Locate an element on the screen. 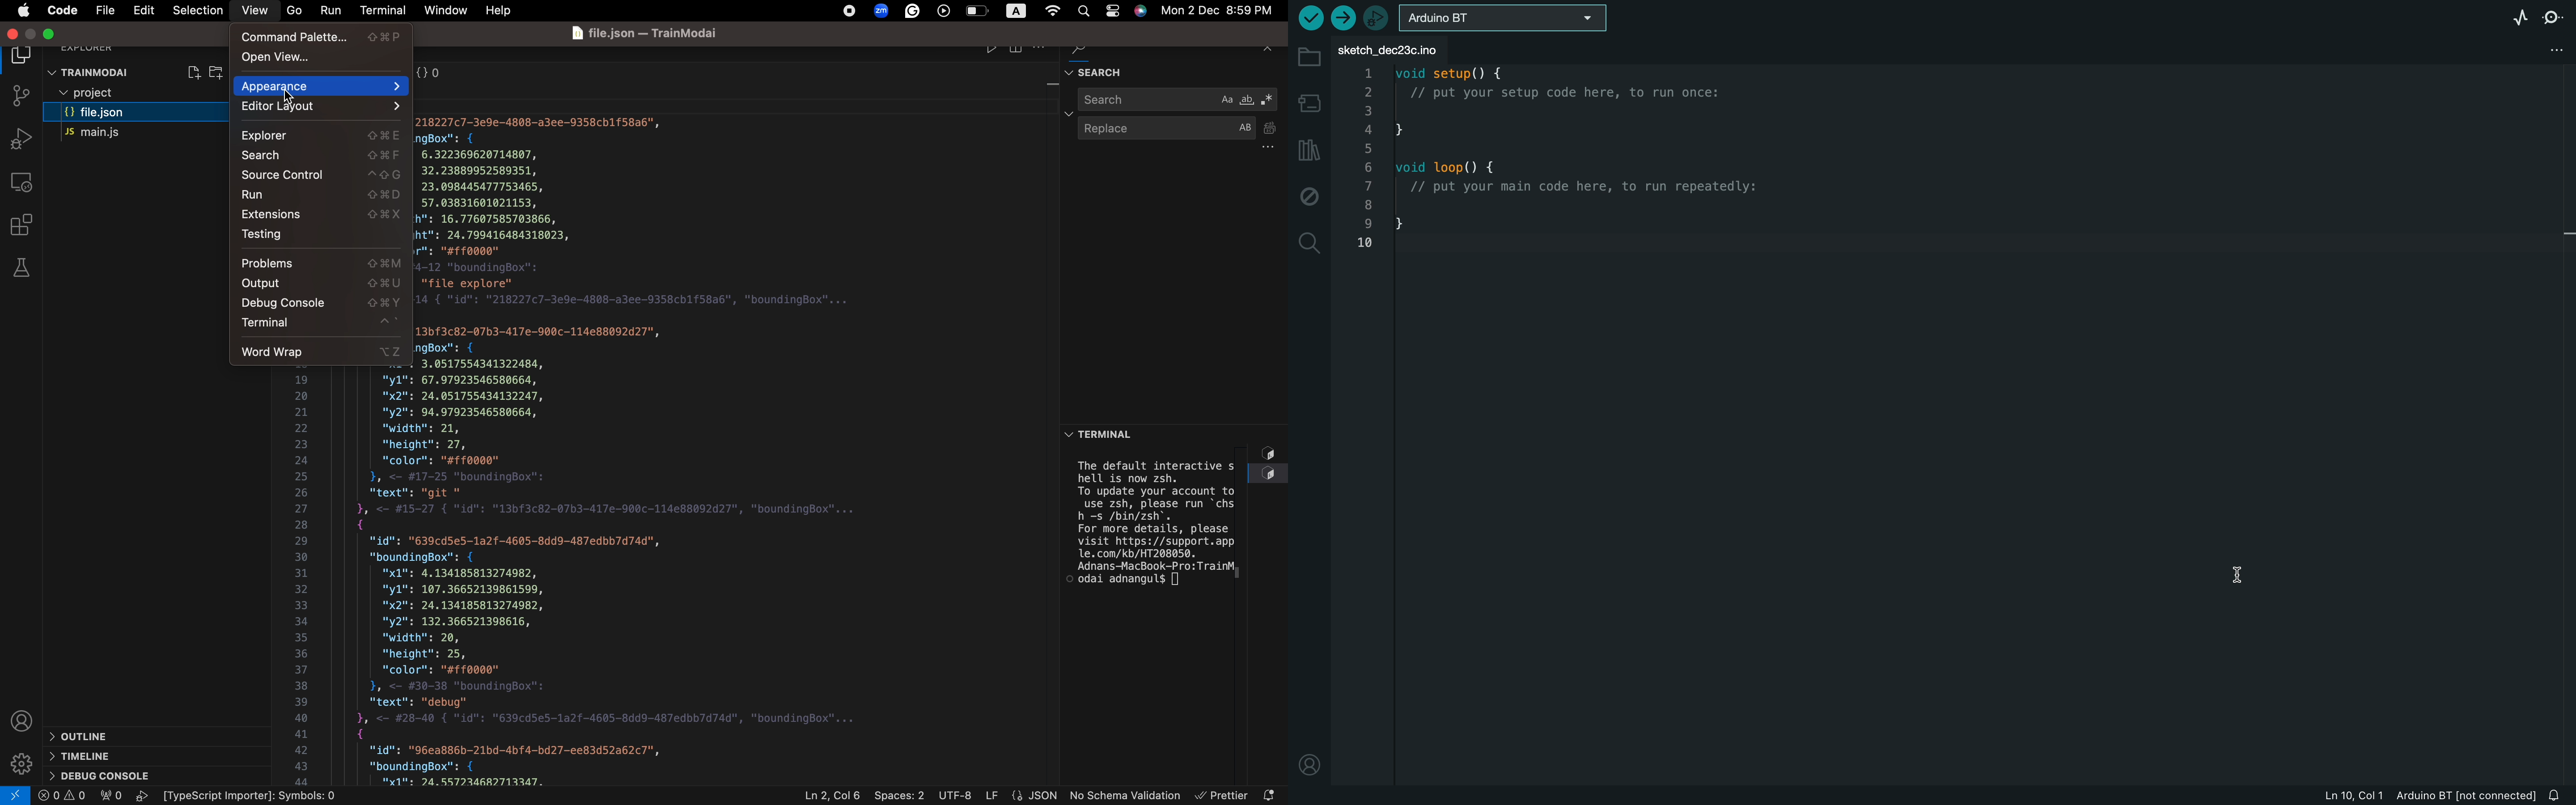 The height and width of the screenshot is (812, 2576). verify is located at coordinates (1309, 18).